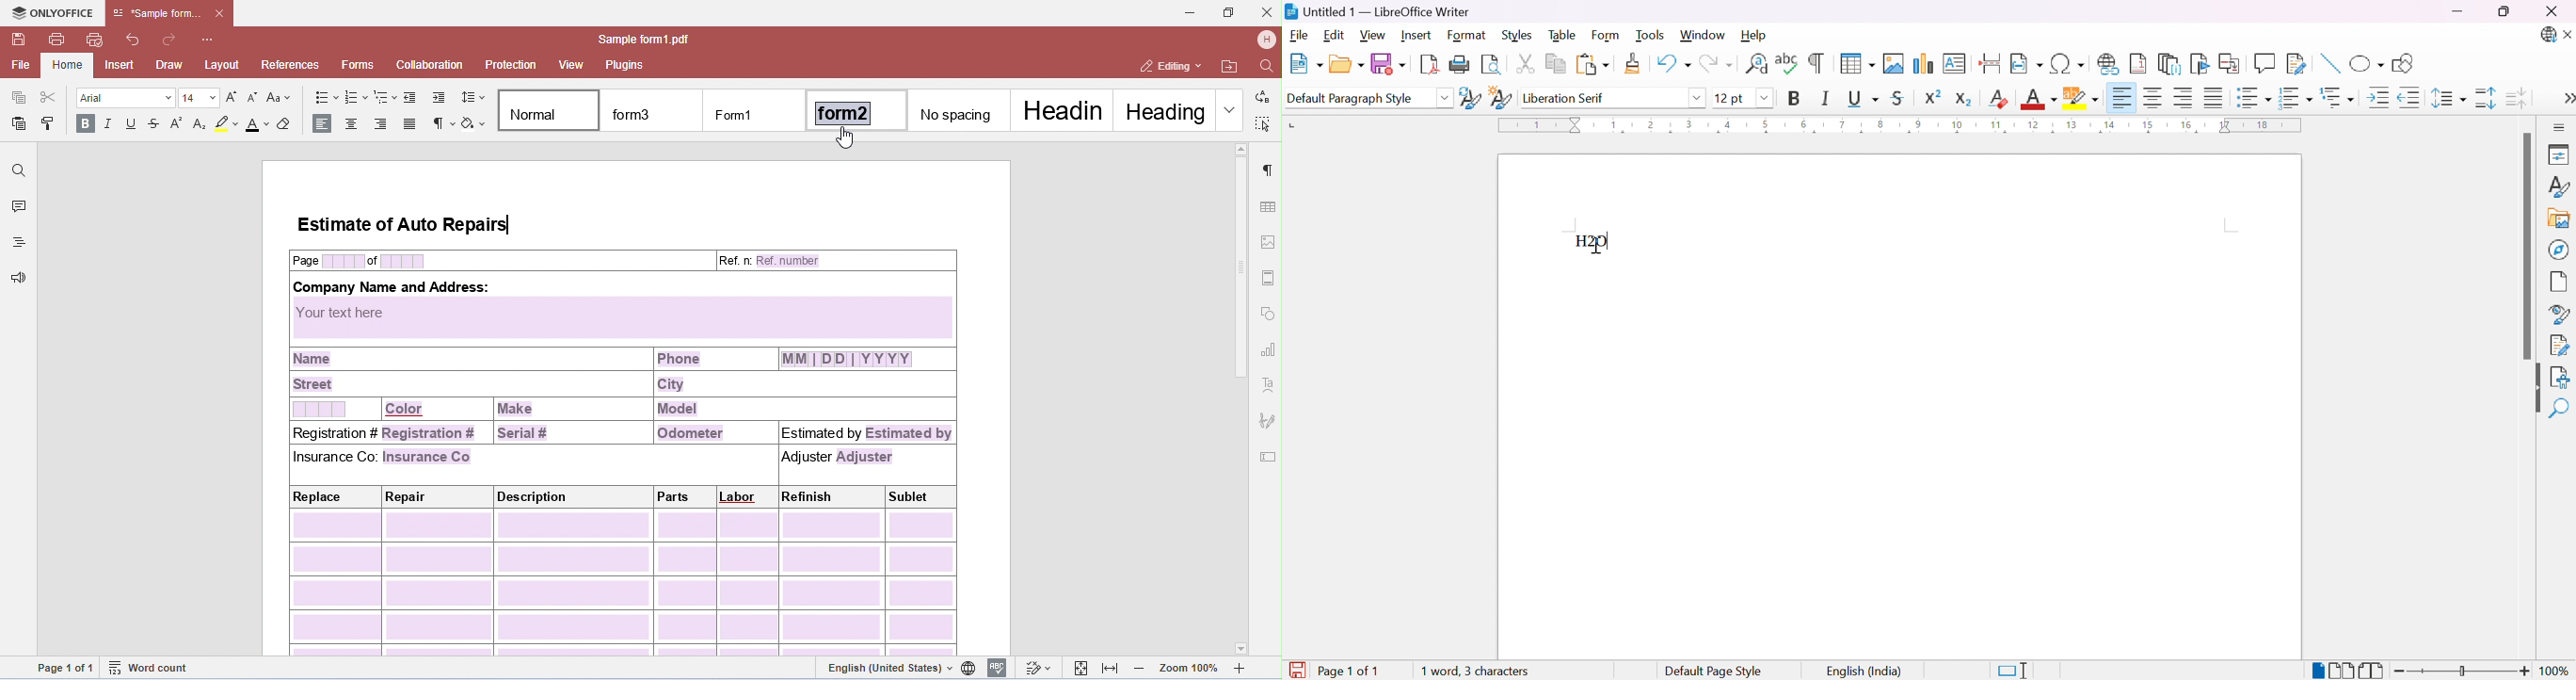 This screenshot has height=700, width=2576. Describe the element at coordinates (1566, 98) in the screenshot. I see `Liberation serif` at that location.